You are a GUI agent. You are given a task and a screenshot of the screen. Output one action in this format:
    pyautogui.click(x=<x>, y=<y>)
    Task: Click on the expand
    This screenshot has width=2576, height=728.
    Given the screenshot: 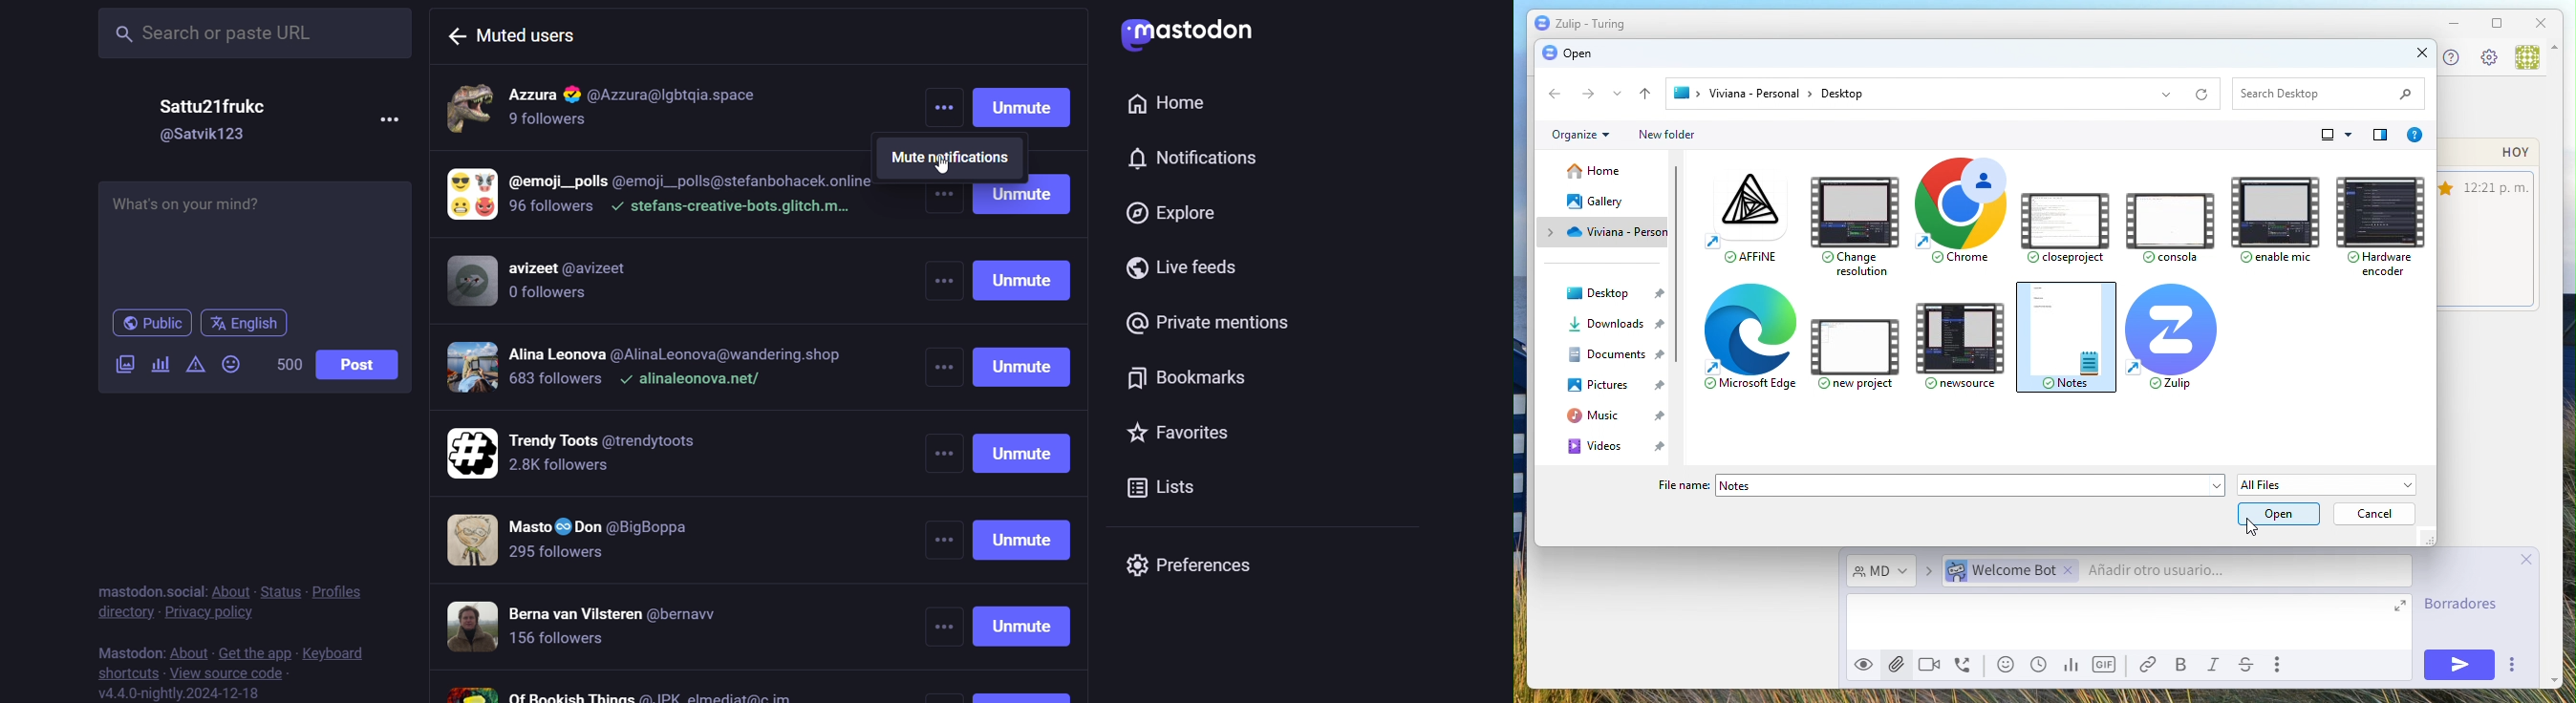 What is the action you would take?
    pyautogui.click(x=2402, y=609)
    